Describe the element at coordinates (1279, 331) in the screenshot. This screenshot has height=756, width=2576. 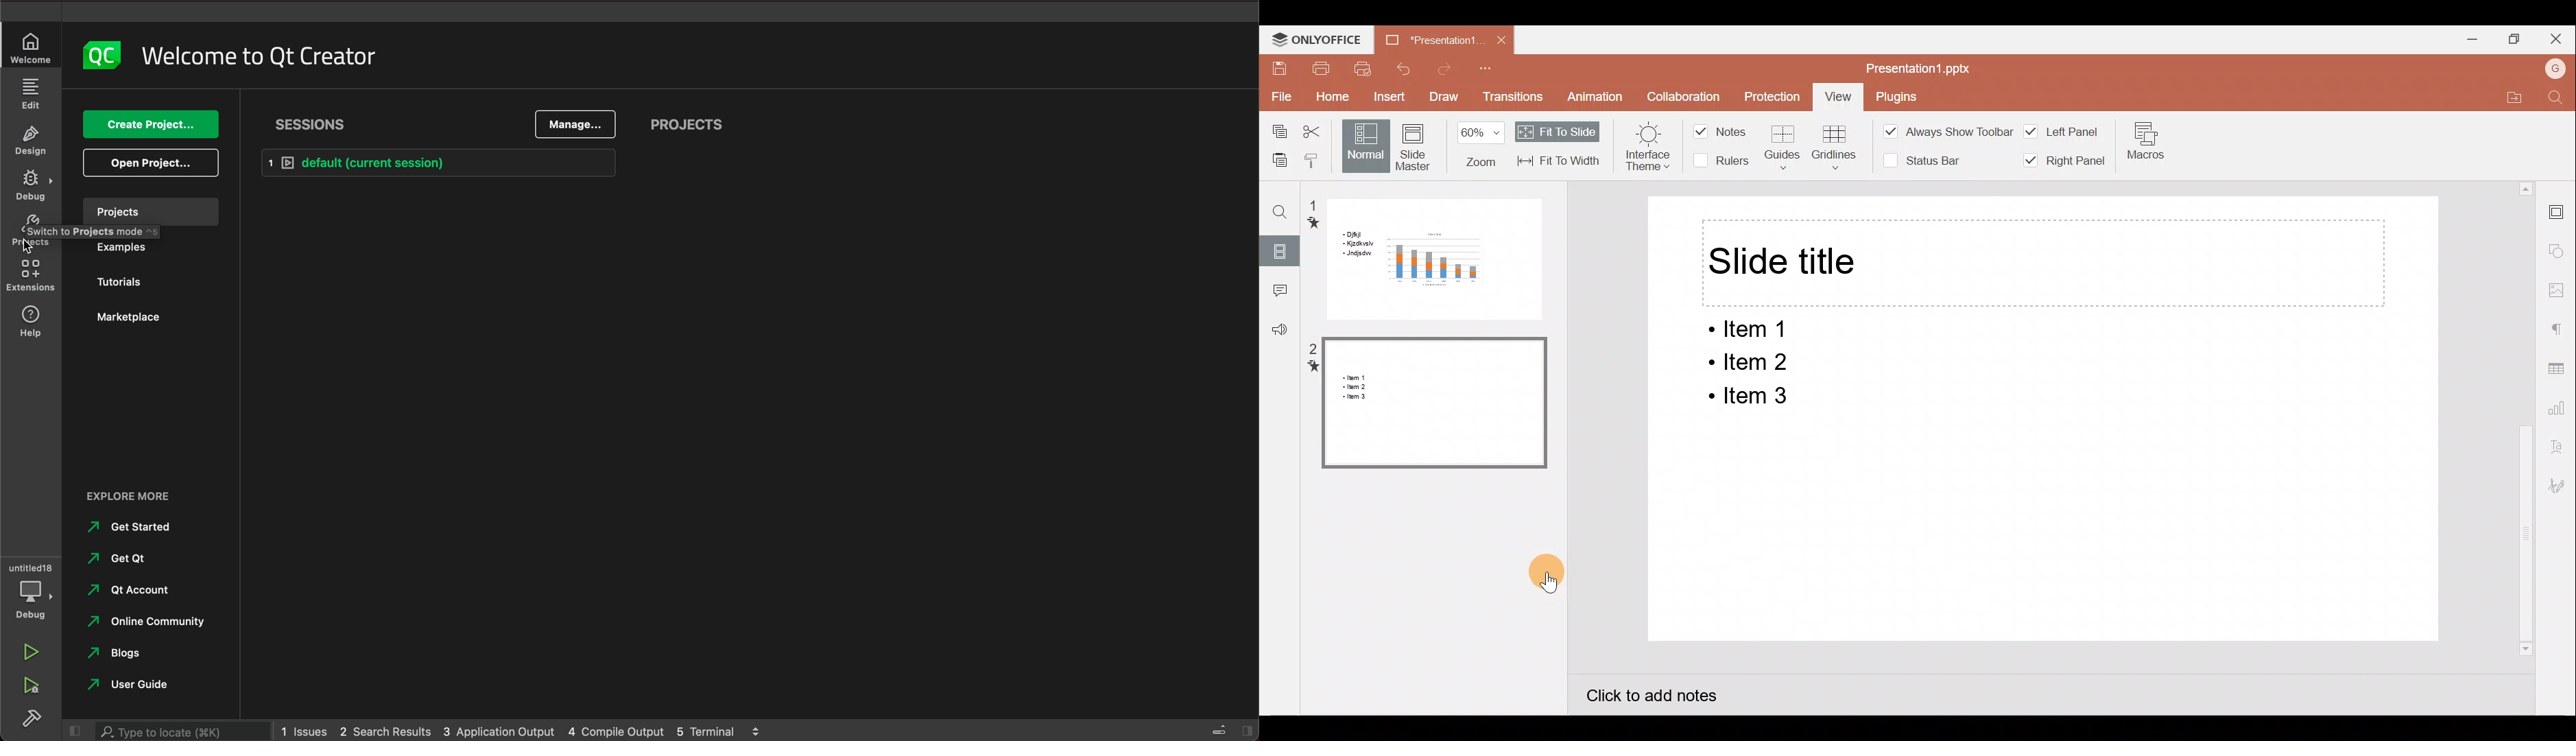
I see `Feedback & support` at that location.